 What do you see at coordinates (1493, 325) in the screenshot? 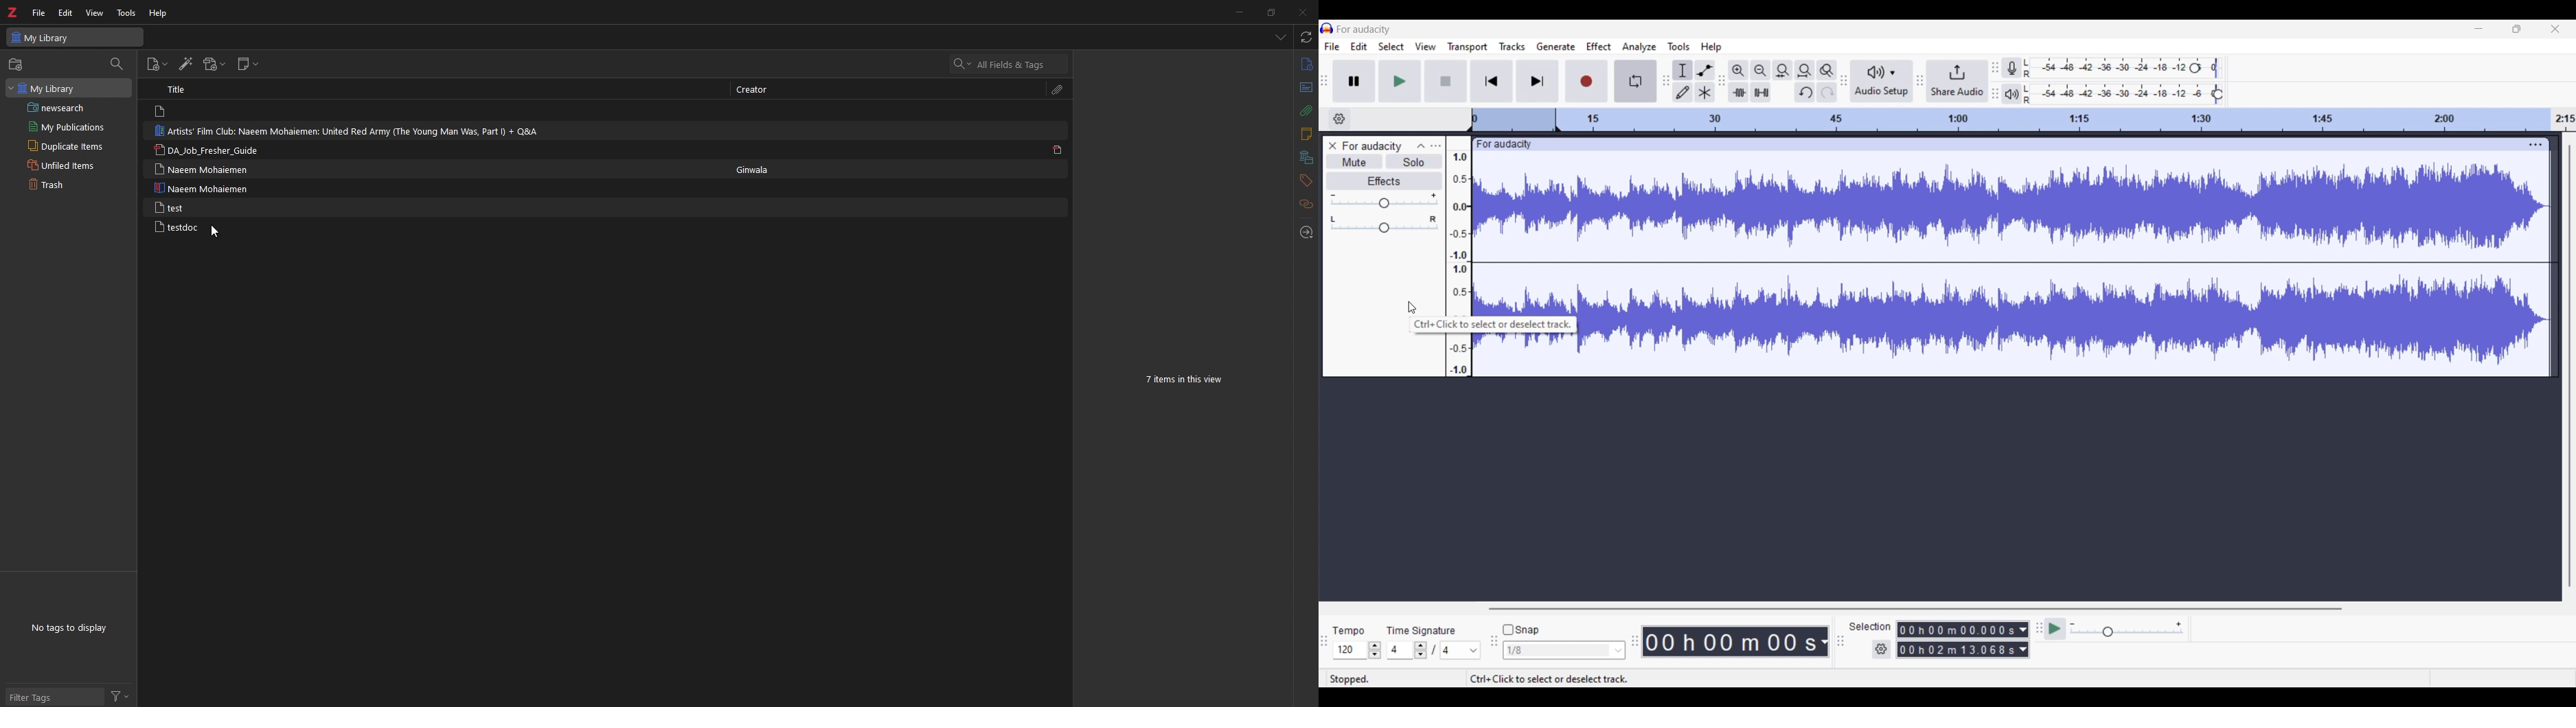
I see `Description of current selection` at bounding box center [1493, 325].